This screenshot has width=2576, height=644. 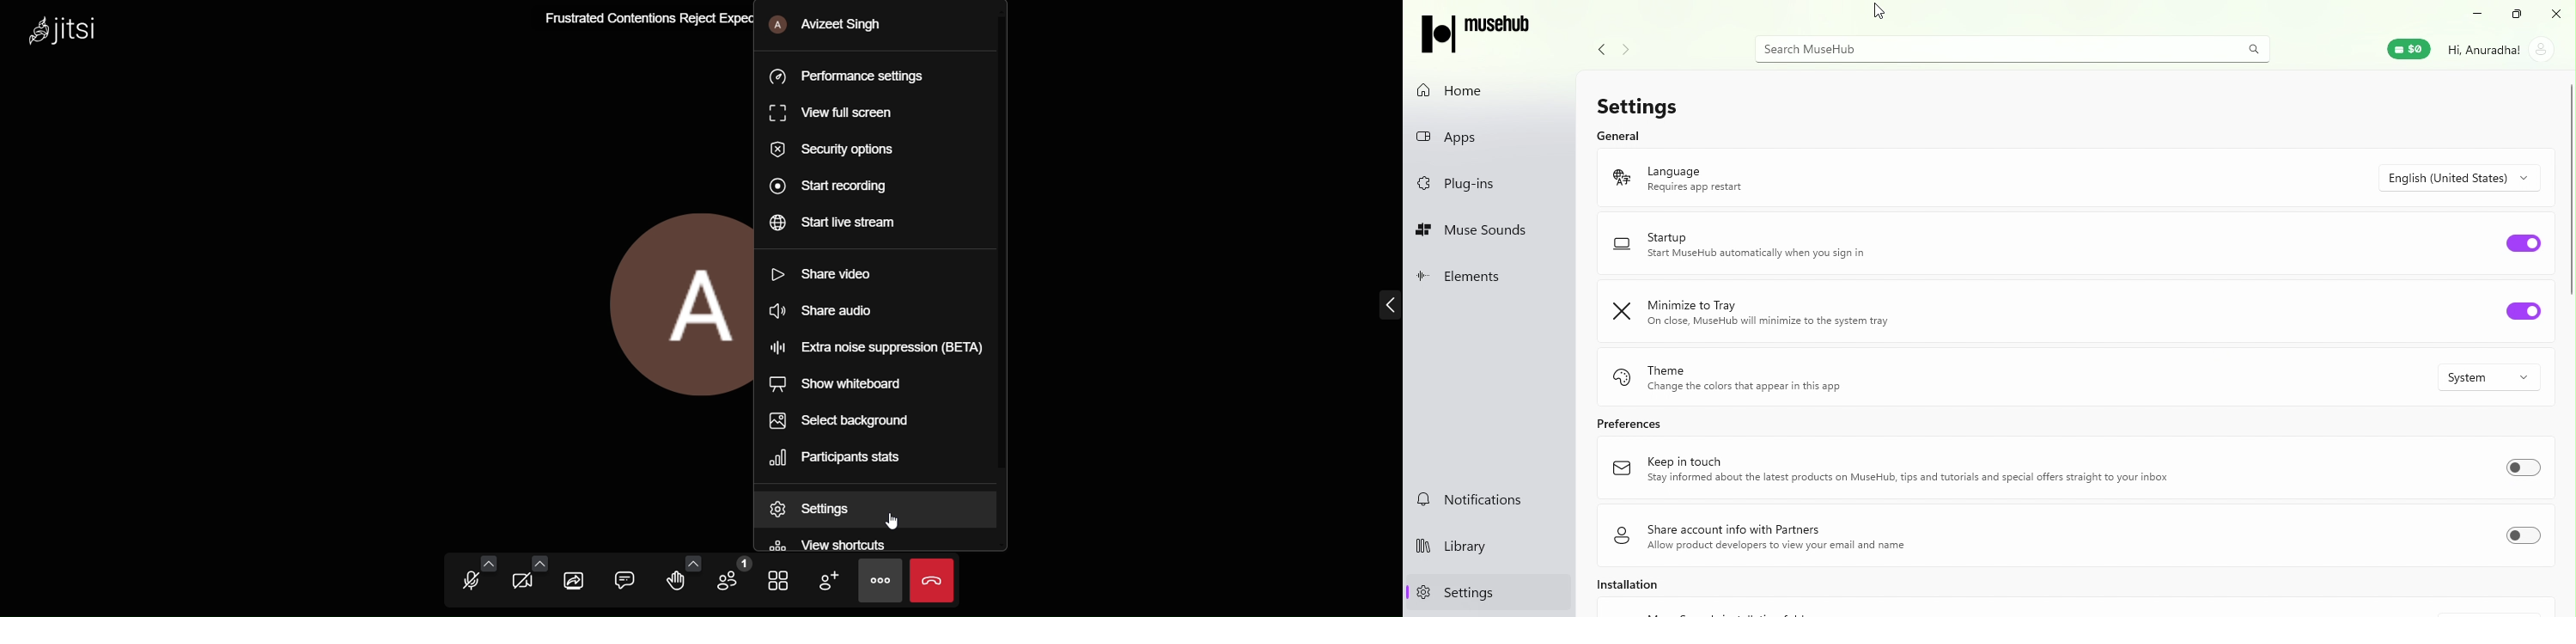 I want to click on screenshare, so click(x=572, y=580).